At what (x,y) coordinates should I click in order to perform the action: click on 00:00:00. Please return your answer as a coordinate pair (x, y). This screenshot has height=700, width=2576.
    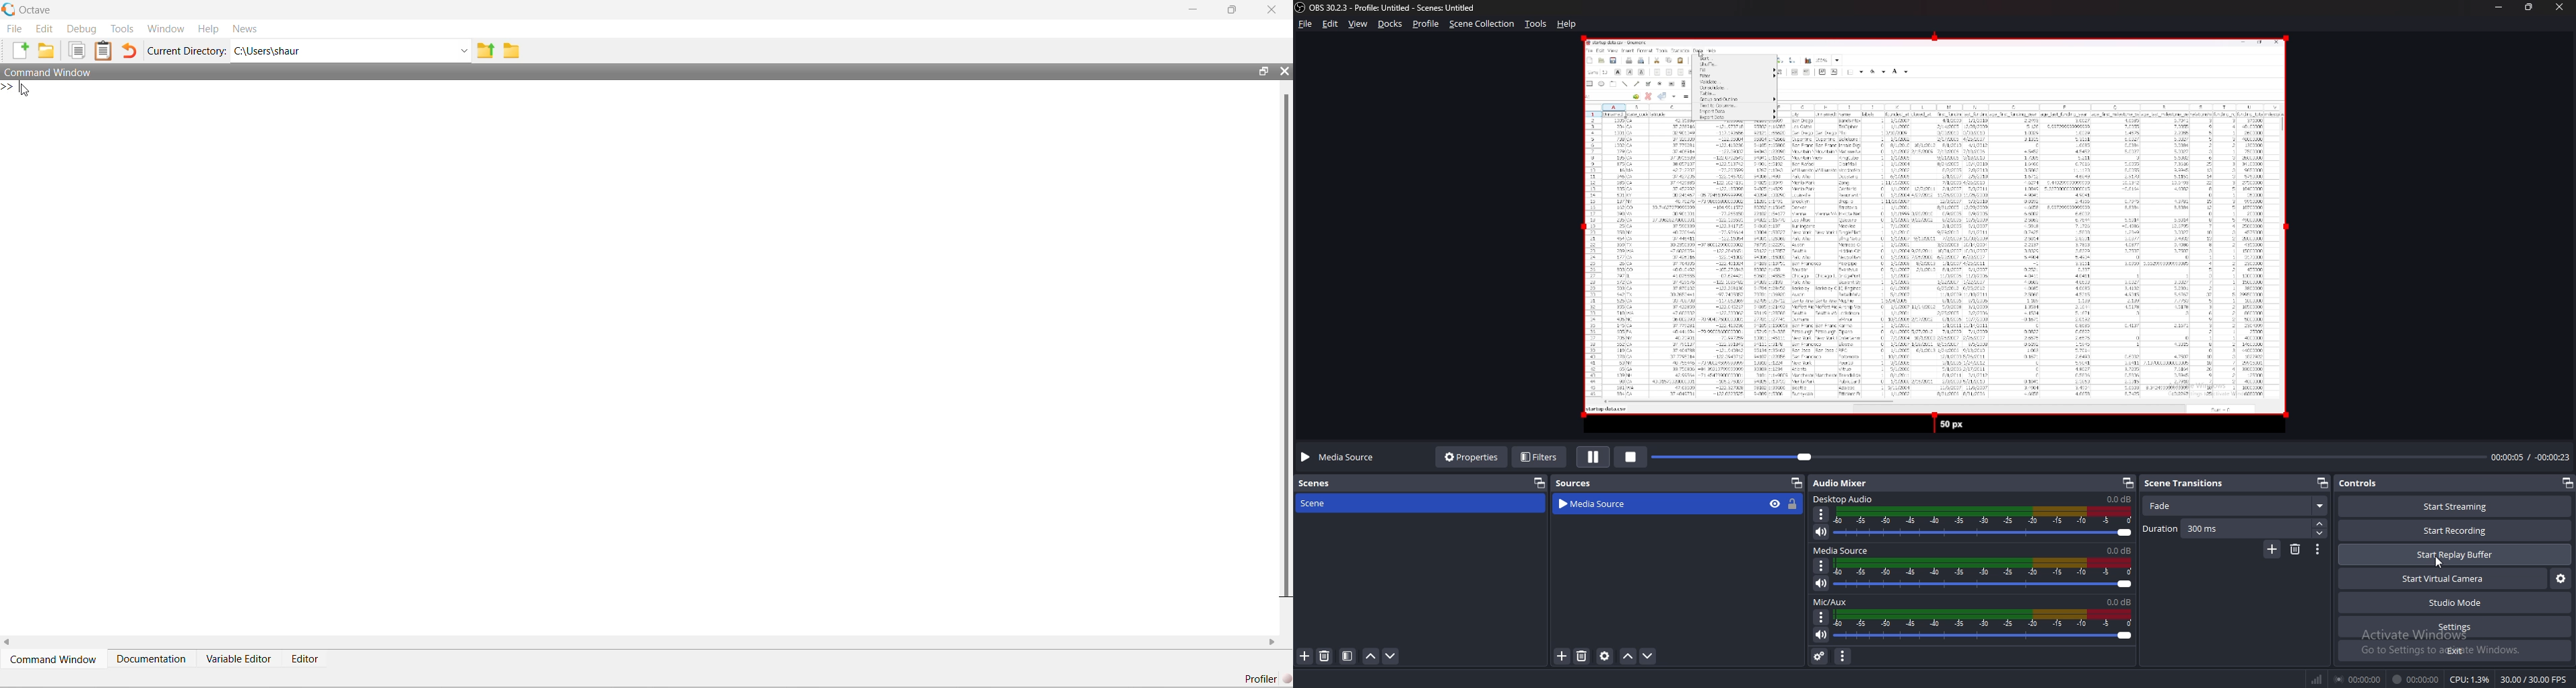
    Looking at the image, I should click on (2416, 679).